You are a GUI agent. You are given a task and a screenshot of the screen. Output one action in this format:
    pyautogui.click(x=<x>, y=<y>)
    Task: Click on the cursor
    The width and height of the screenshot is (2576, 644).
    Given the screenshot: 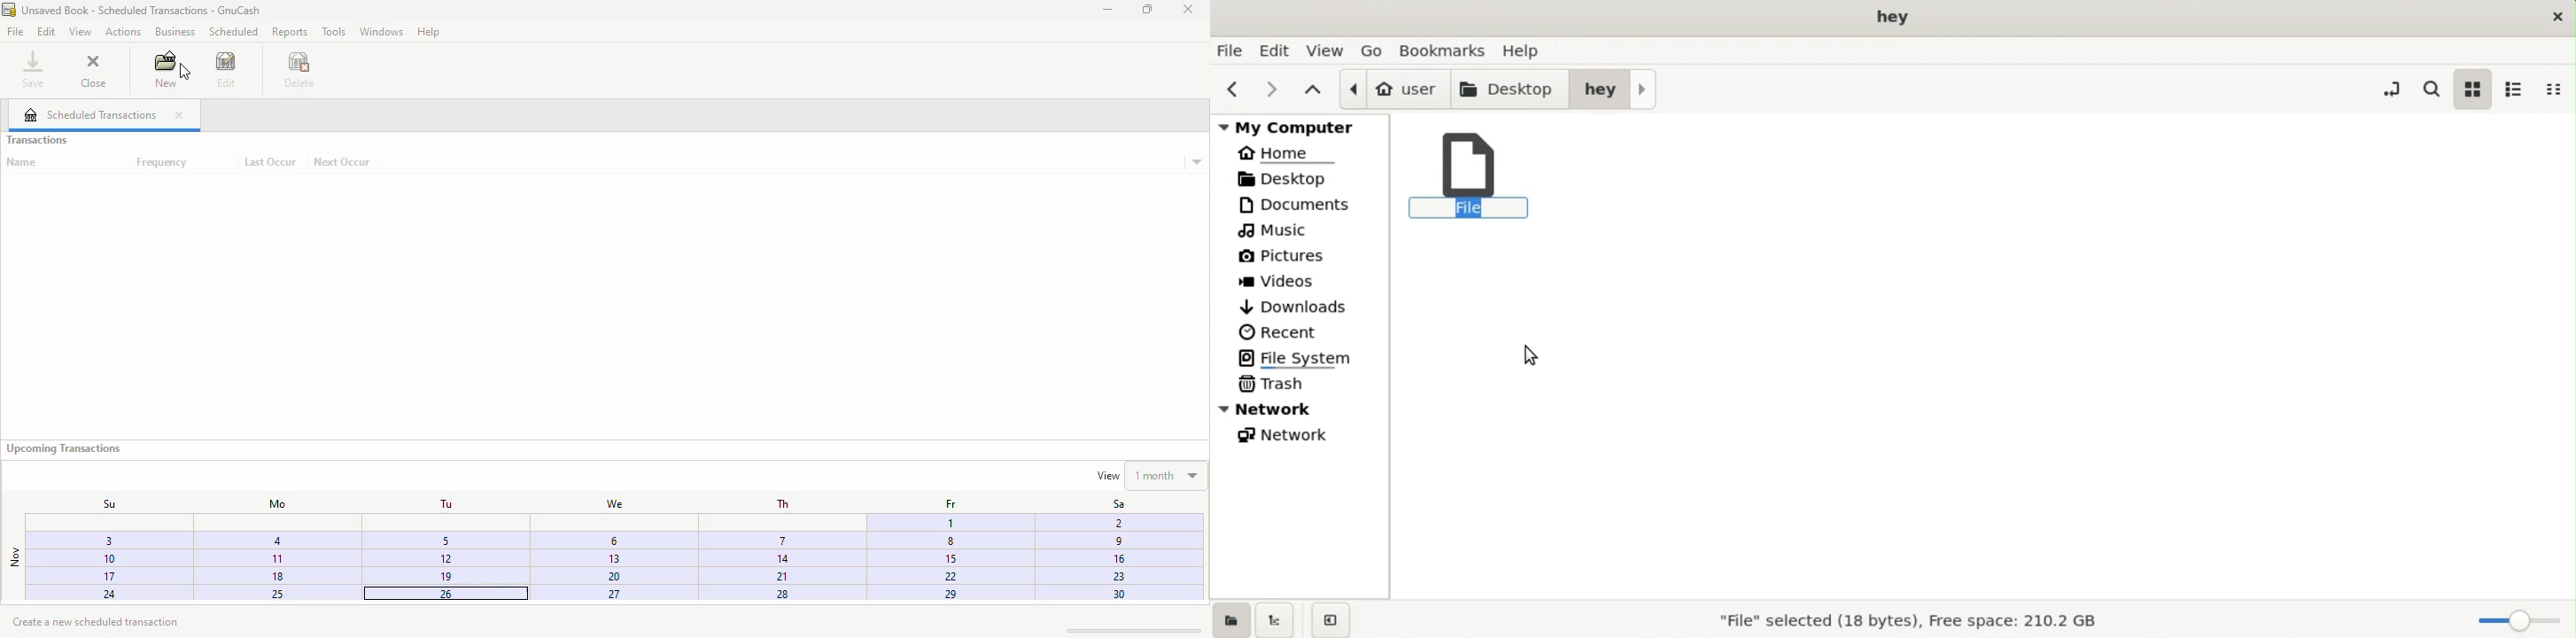 What is the action you would take?
    pyautogui.click(x=185, y=72)
    